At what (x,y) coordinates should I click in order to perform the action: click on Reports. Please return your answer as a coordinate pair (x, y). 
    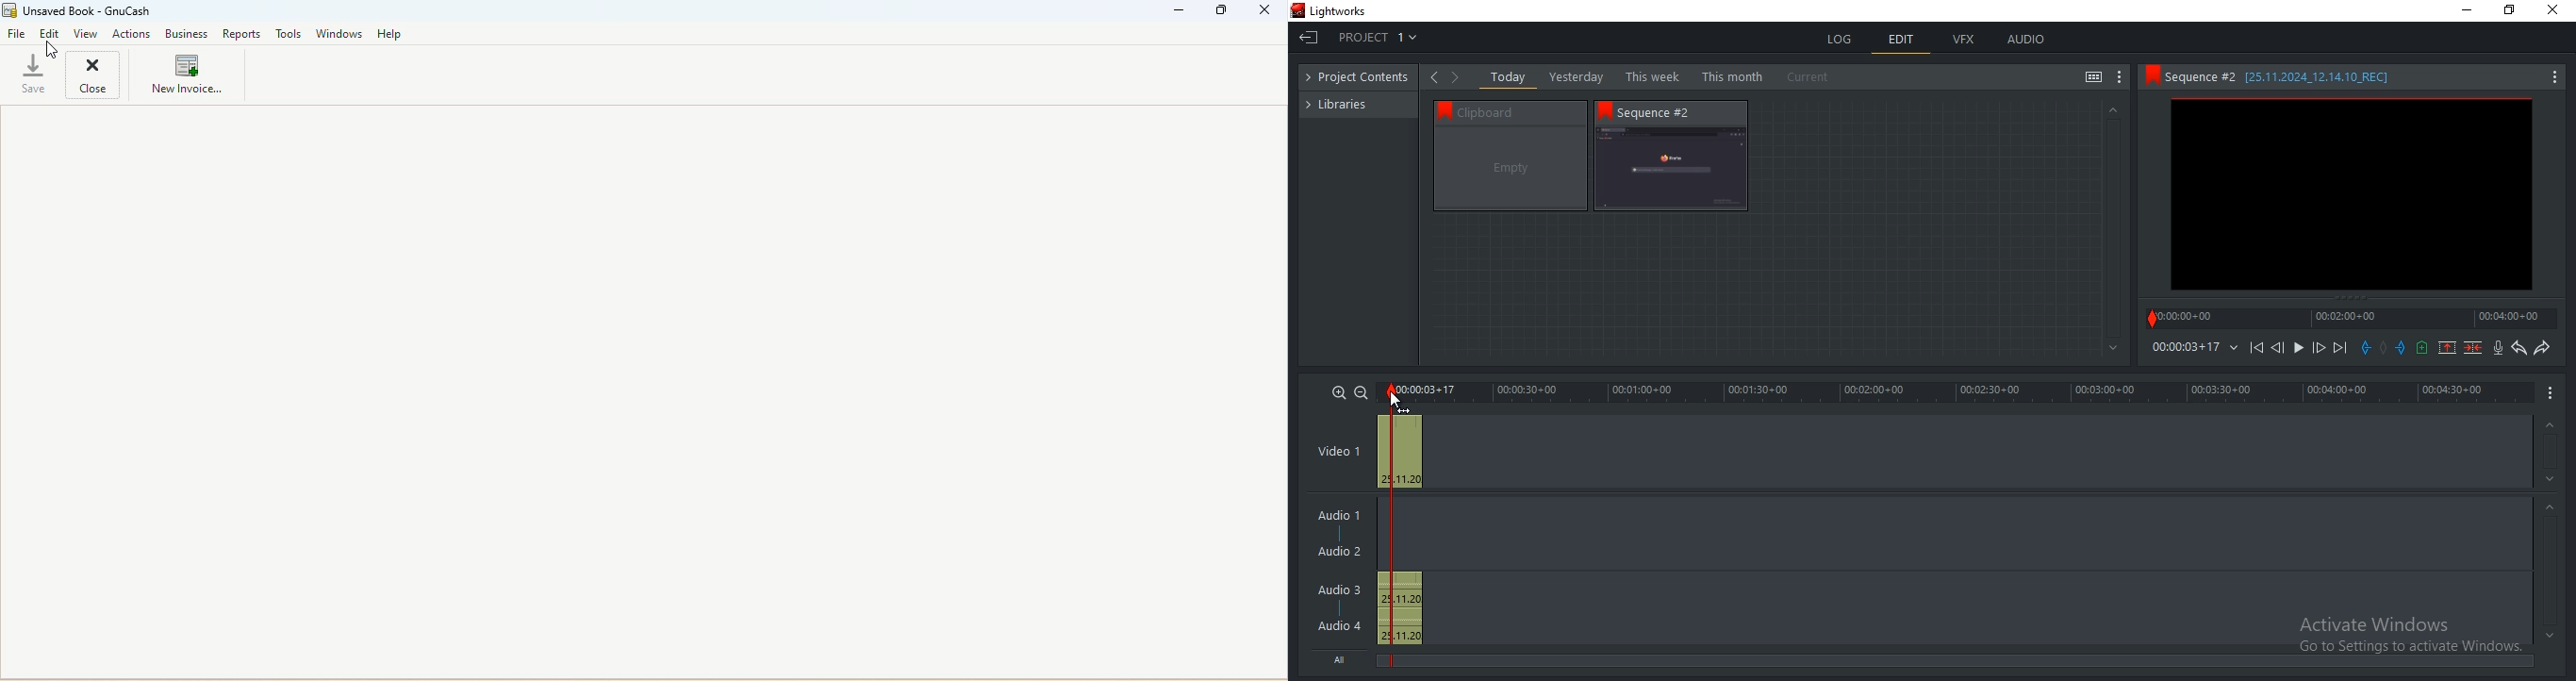
    Looking at the image, I should click on (241, 35).